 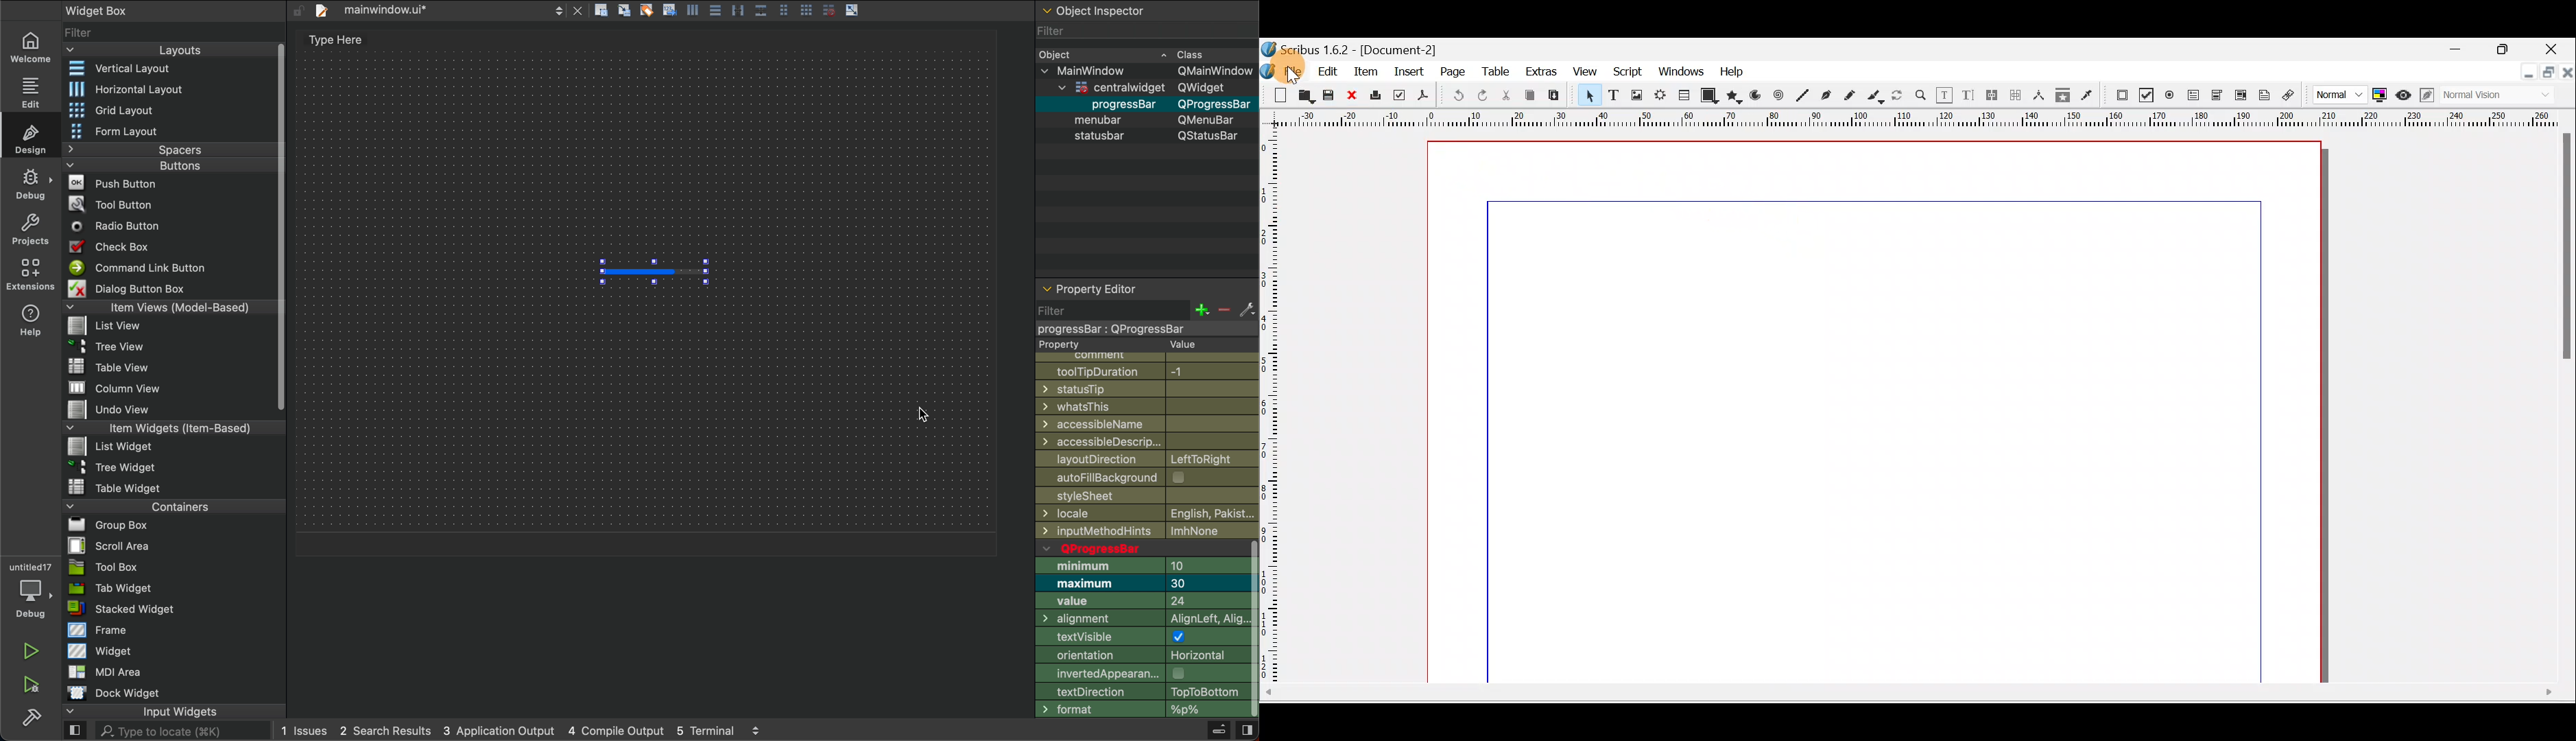 What do you see at coordinates (2568, 73) in the screenshot?
I see `Close` at bounding box center [2568, 73].